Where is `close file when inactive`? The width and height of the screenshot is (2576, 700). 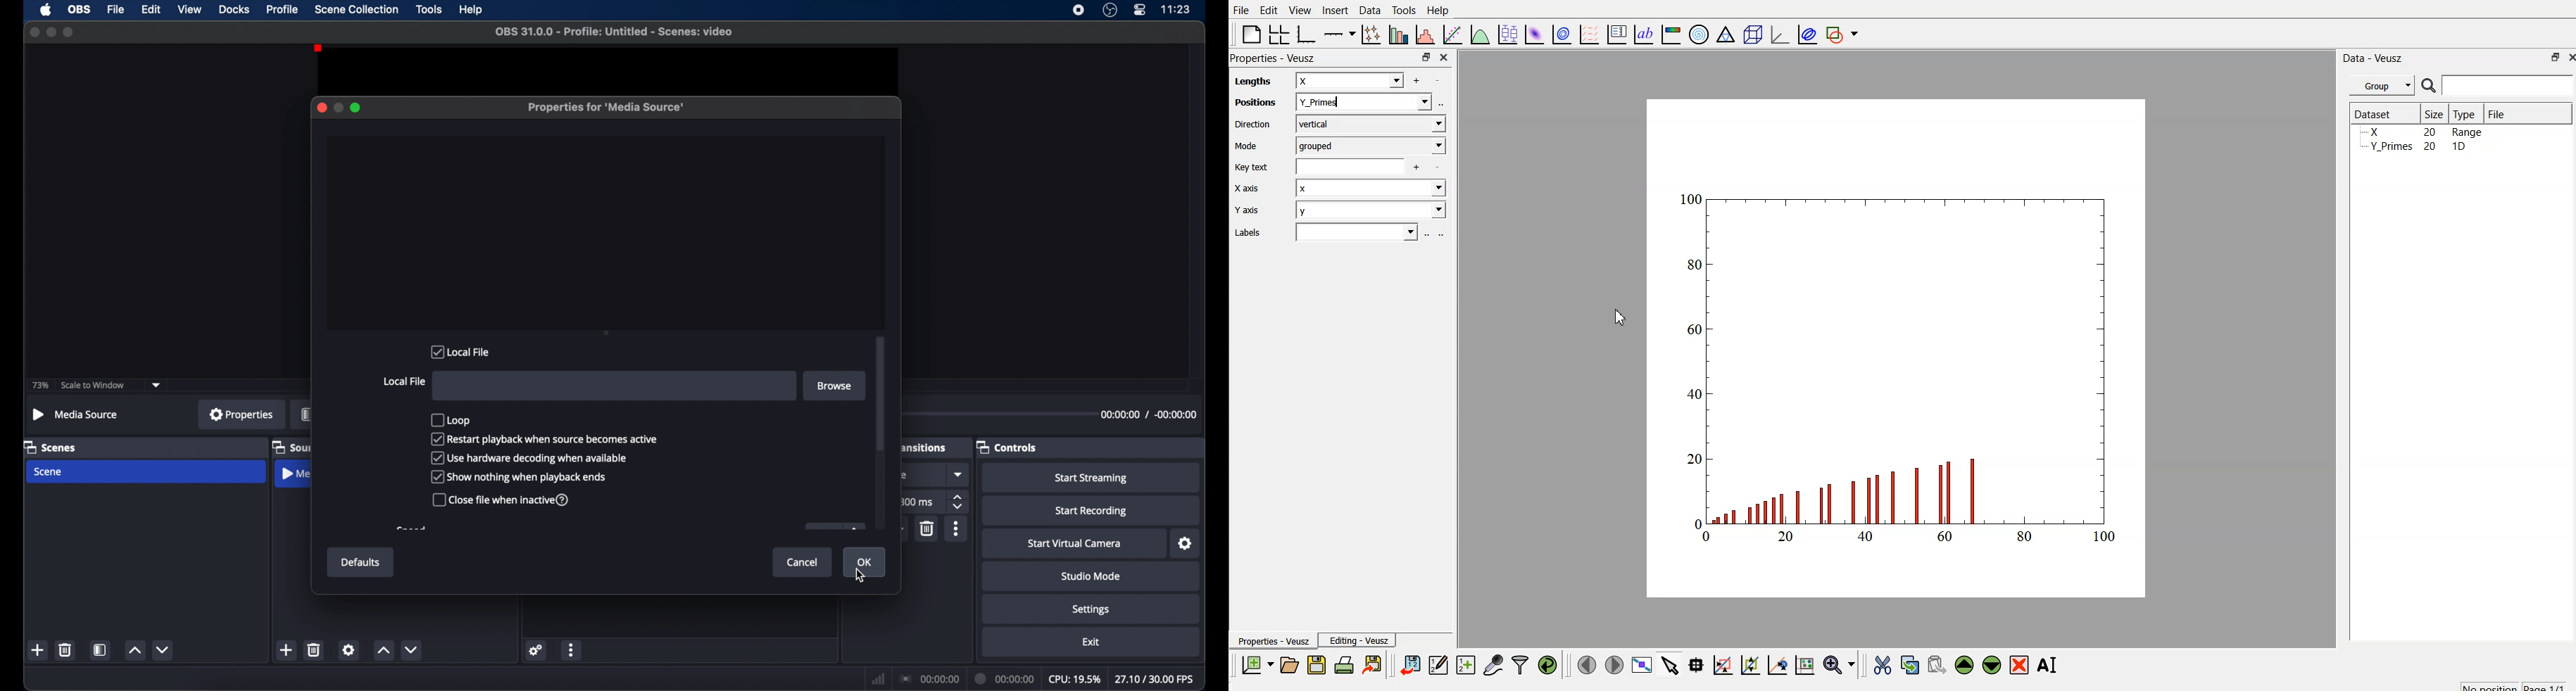
close file when inactive is located at coordinates (501, 500).